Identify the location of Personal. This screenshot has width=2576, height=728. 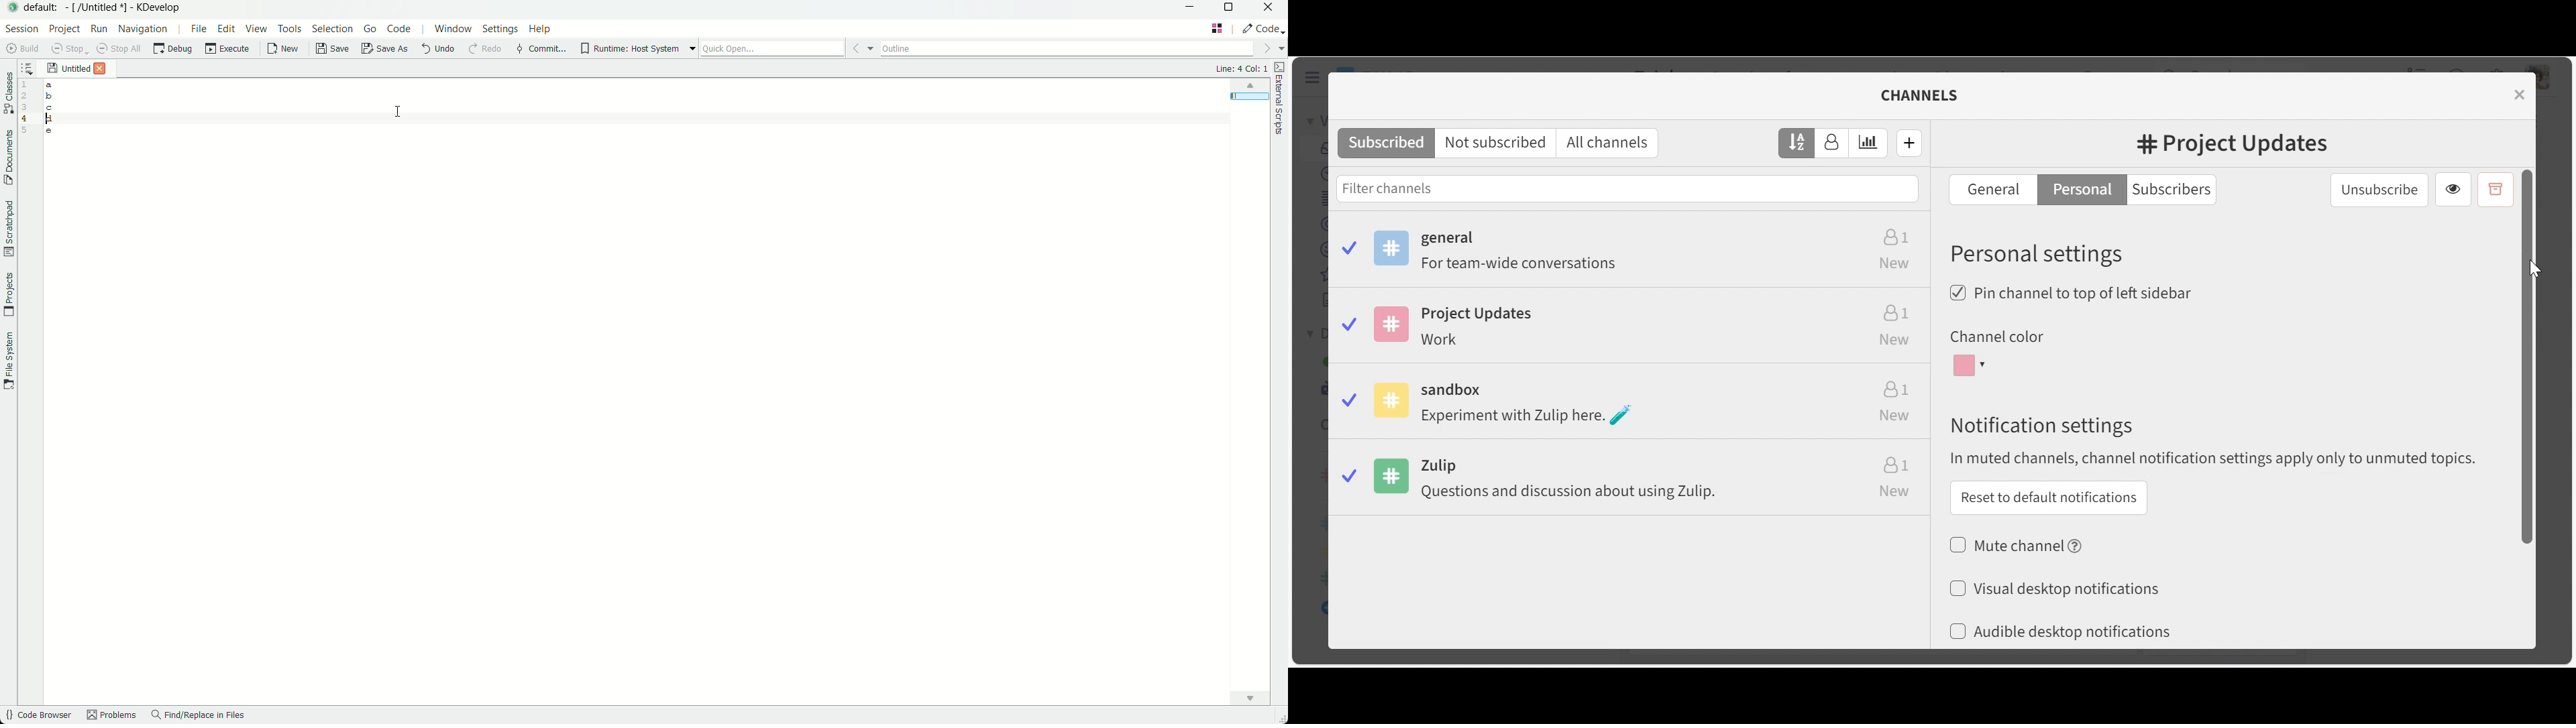
(2082, 188).